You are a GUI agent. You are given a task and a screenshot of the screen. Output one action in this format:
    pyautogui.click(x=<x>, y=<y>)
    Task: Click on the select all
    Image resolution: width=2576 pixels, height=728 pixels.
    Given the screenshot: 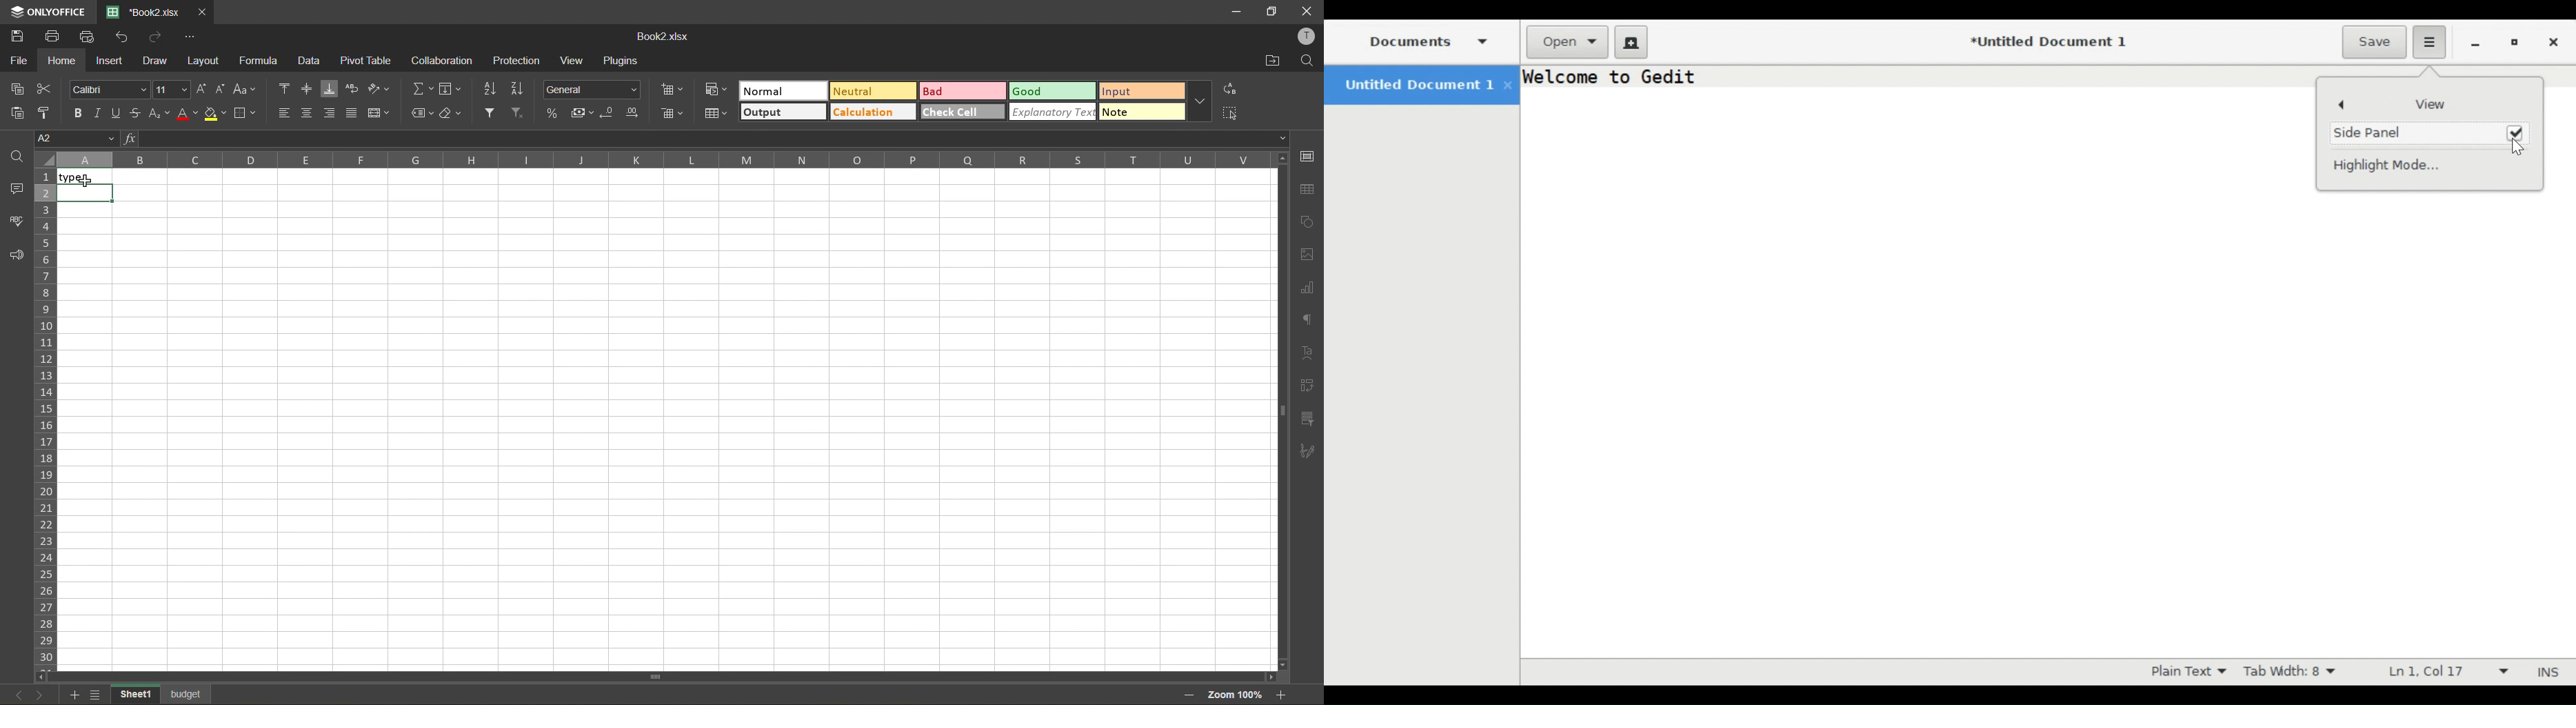 What is the action you would take?
    pyautogui.click(x=1231, y=115)
    